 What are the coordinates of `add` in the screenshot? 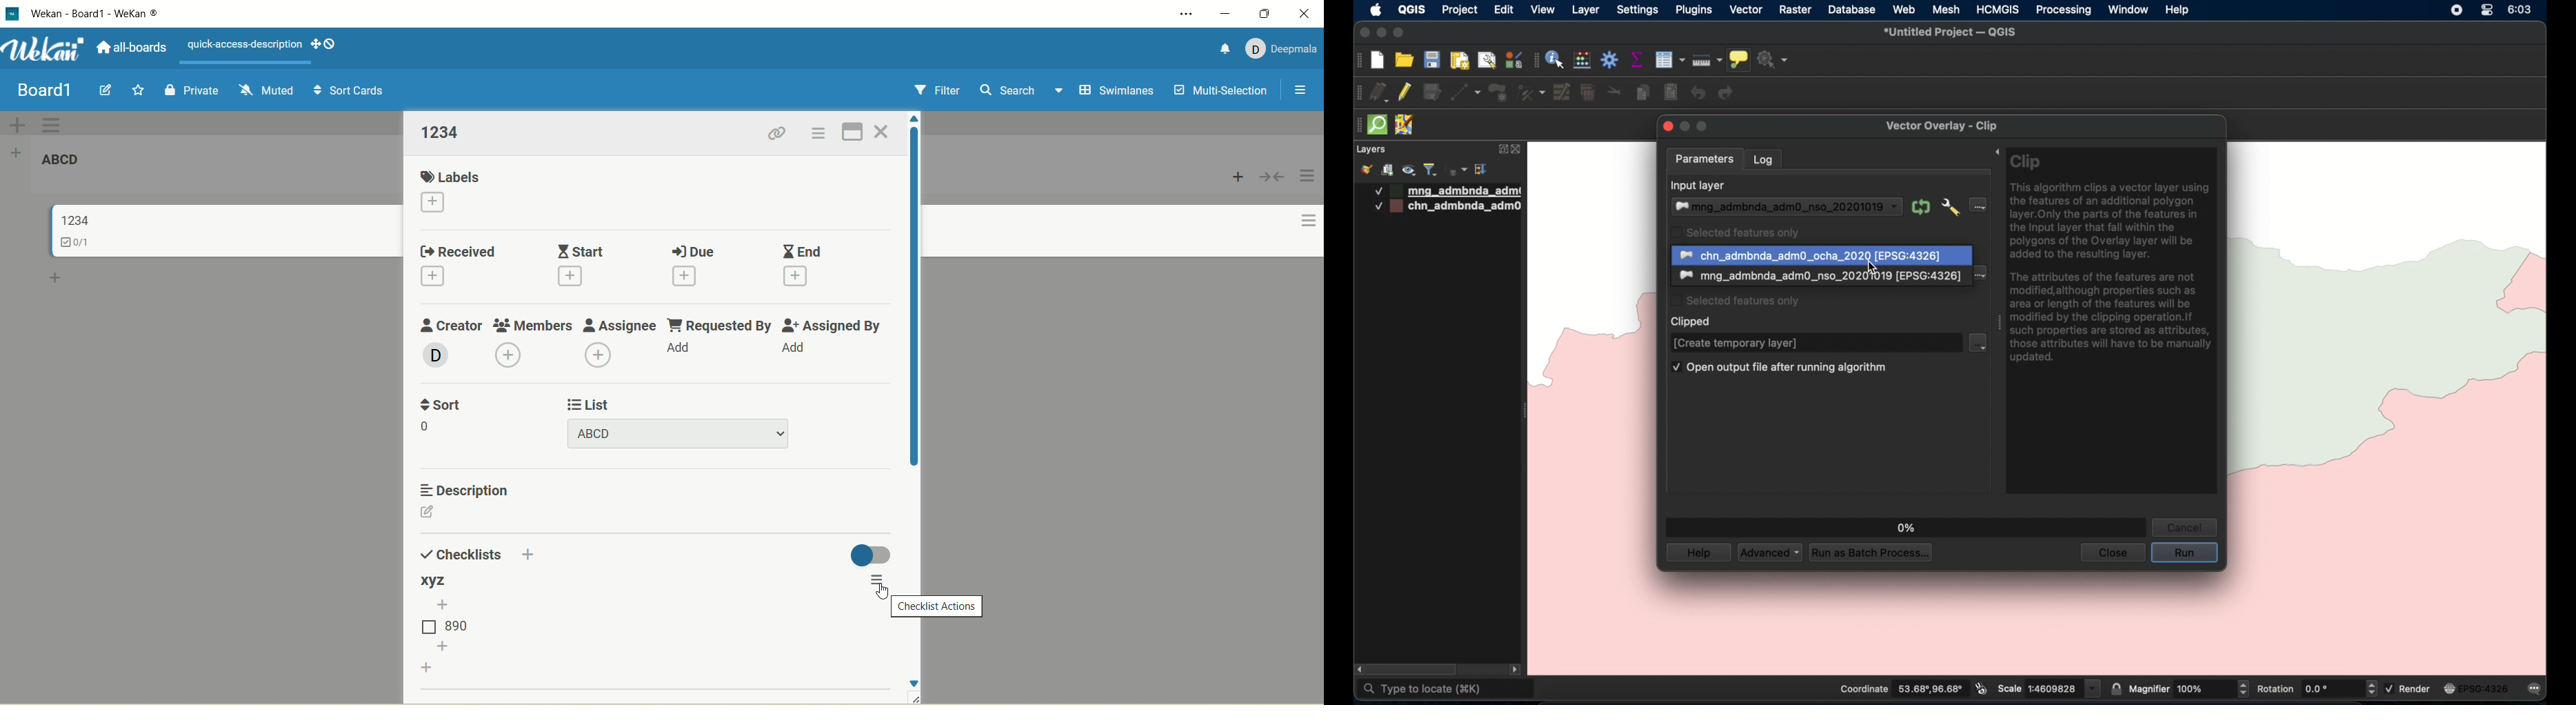 It's located at (604, 356).